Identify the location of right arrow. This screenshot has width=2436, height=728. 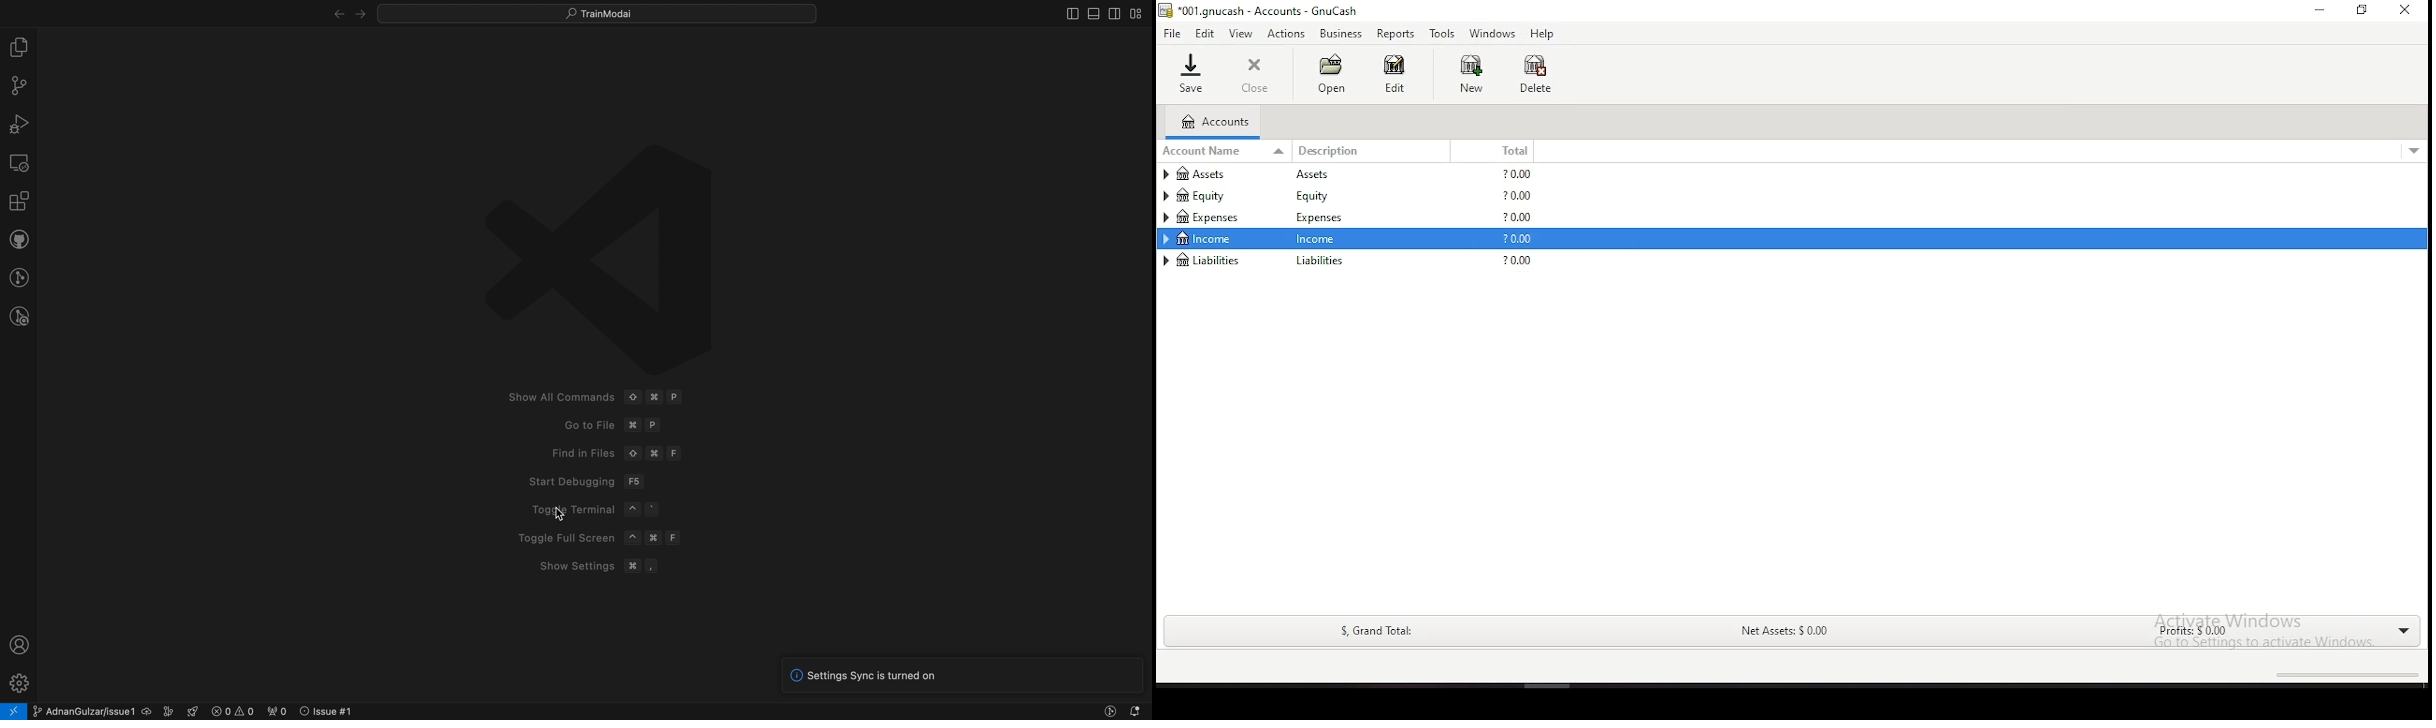
(336, 11).